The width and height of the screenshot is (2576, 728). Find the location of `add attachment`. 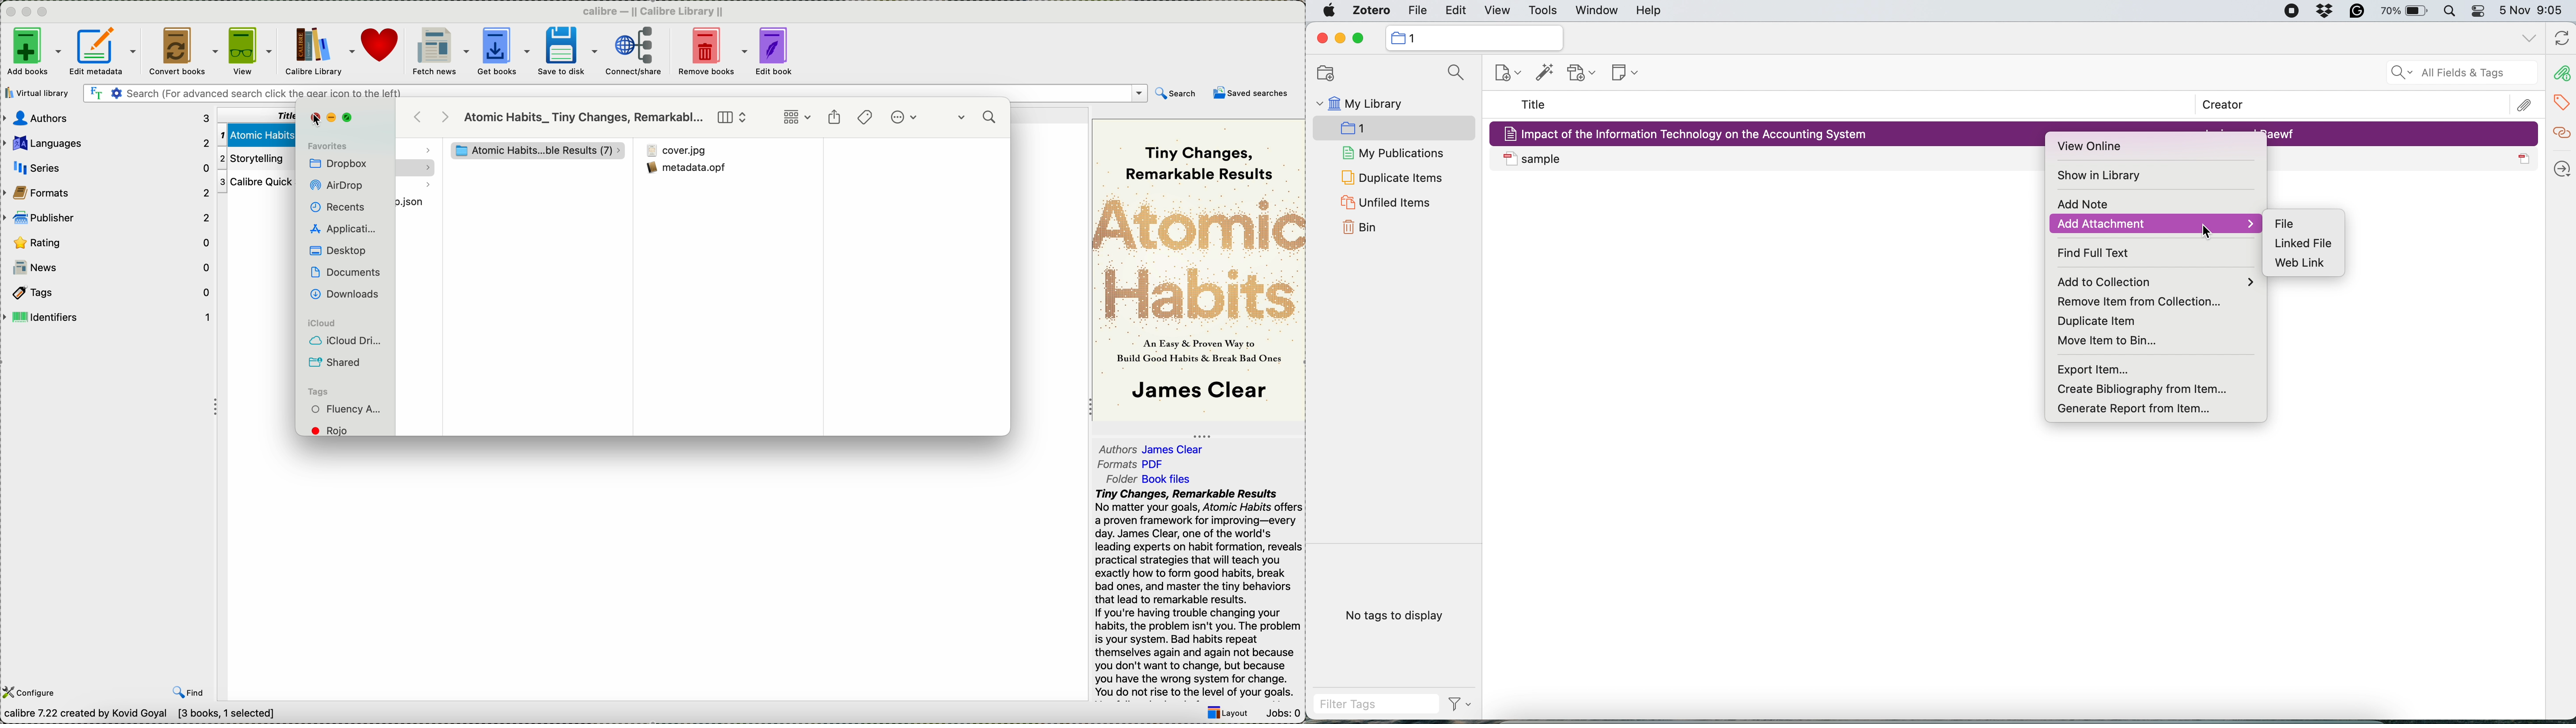

add attachment is located at coordinates (2154, 224).